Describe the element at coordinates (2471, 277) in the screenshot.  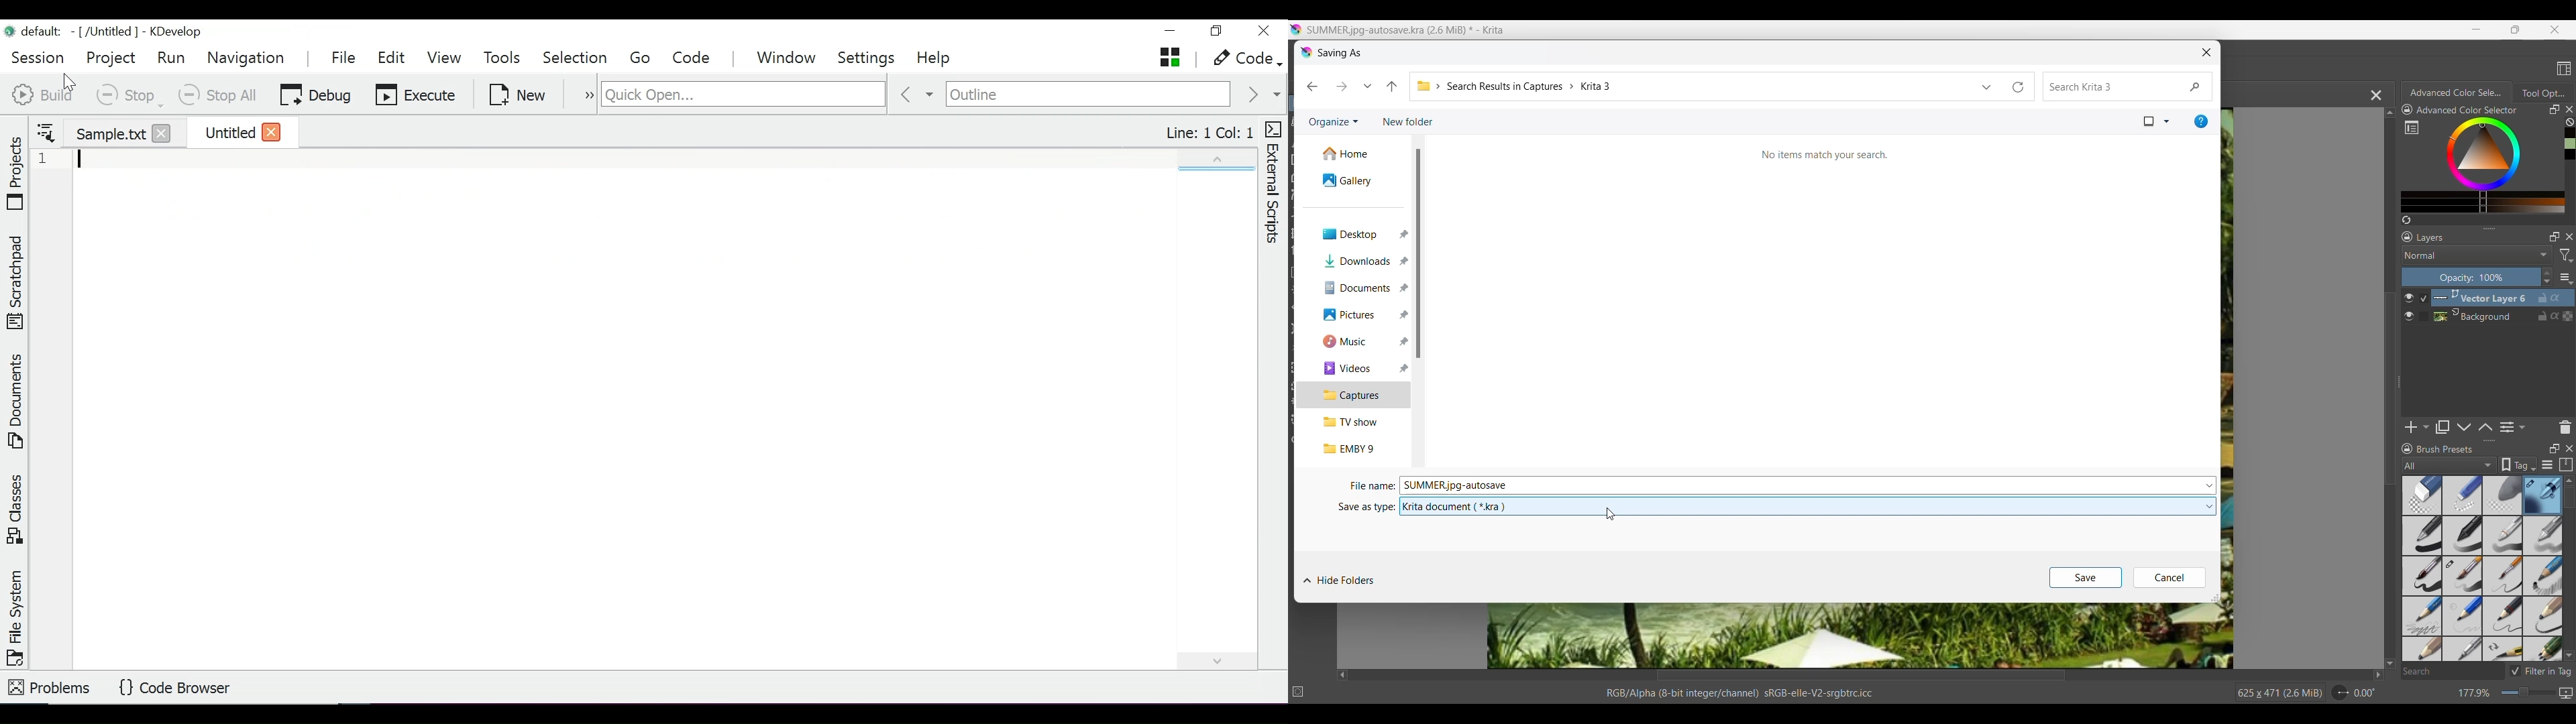
I see `Change percentage of opacity` at that location.